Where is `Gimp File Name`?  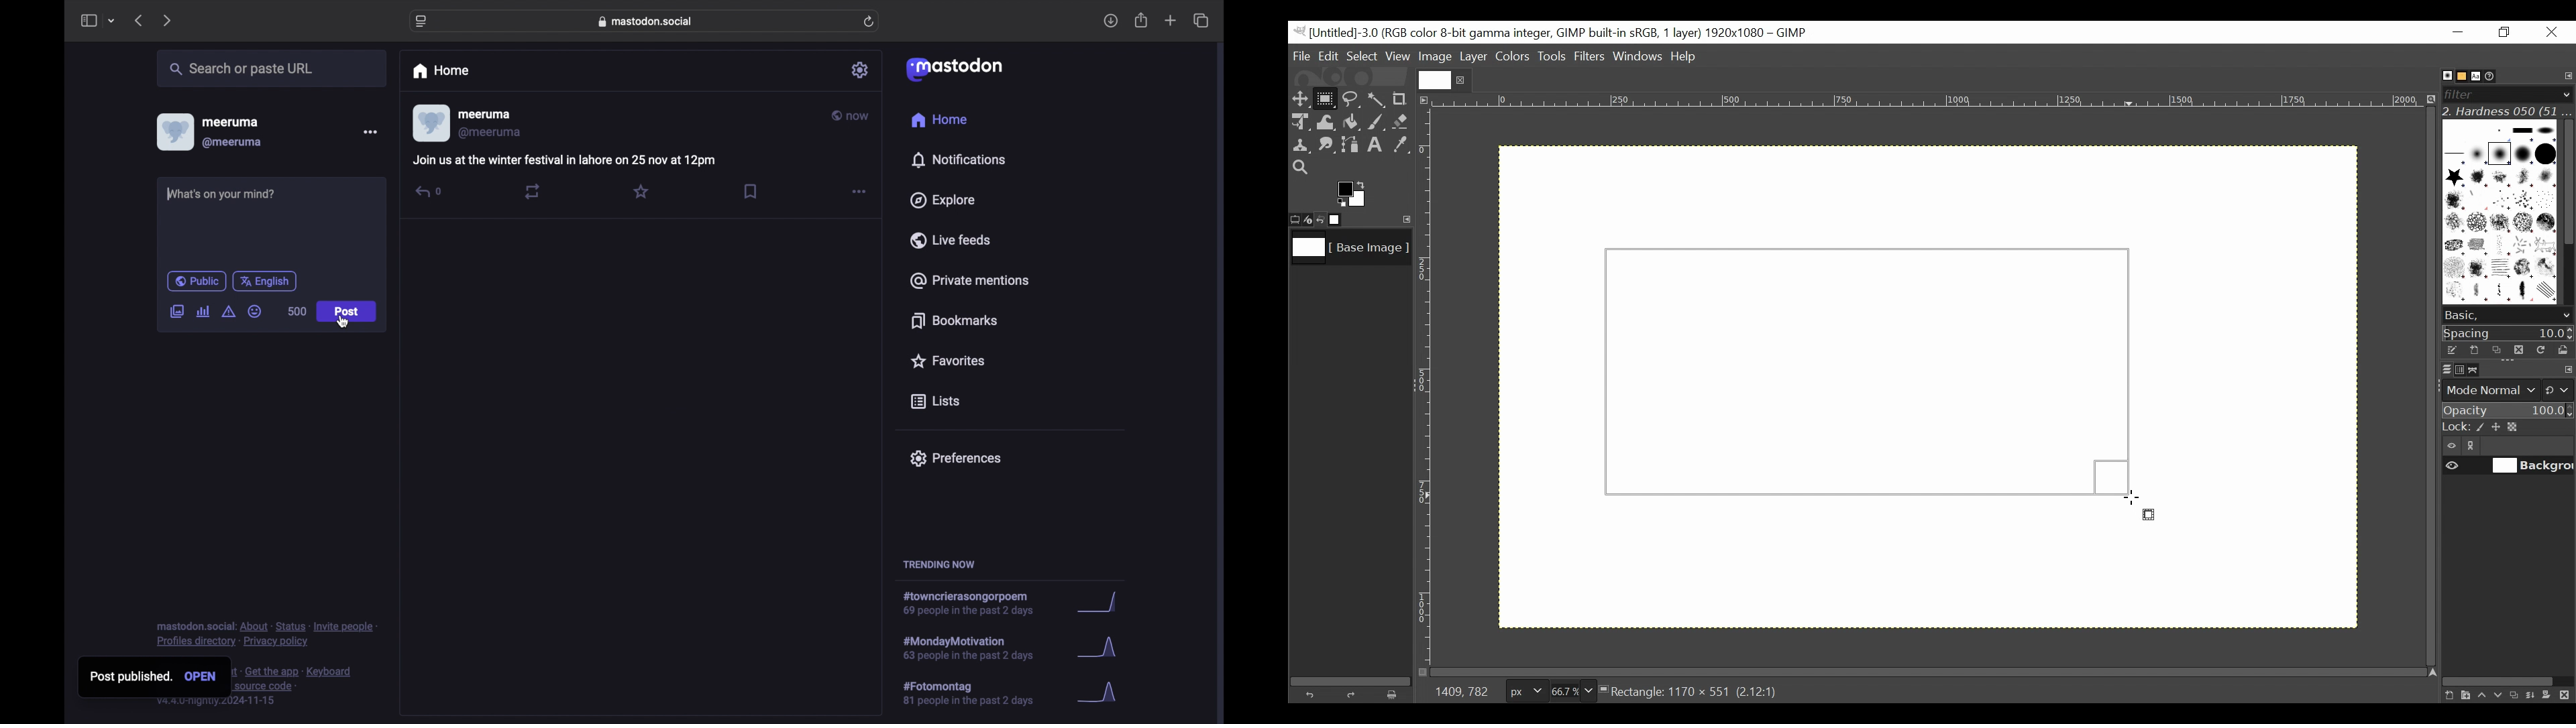
Gimp File Name is located at coordinates (1555, 33).